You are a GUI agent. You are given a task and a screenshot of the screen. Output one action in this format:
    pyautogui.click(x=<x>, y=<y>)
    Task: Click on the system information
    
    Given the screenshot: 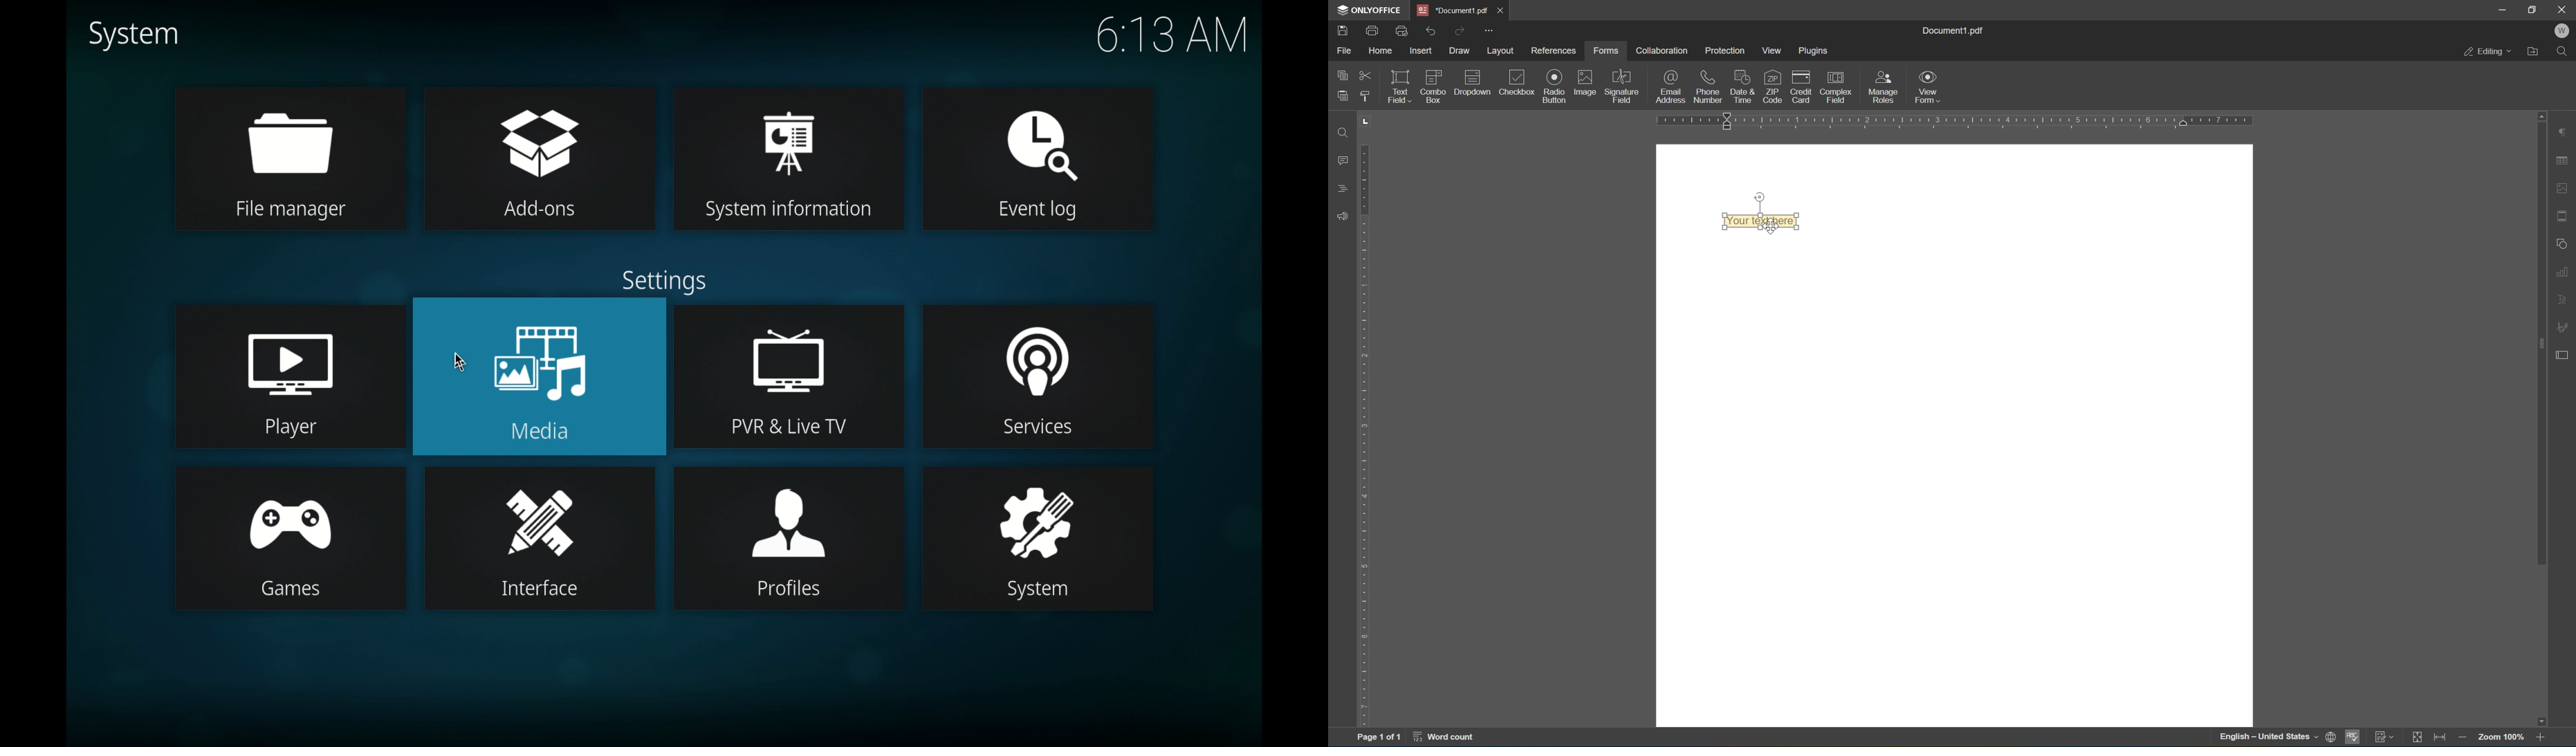 What is the action you would take?
    pyautogui.click(x=789, y=159)
    